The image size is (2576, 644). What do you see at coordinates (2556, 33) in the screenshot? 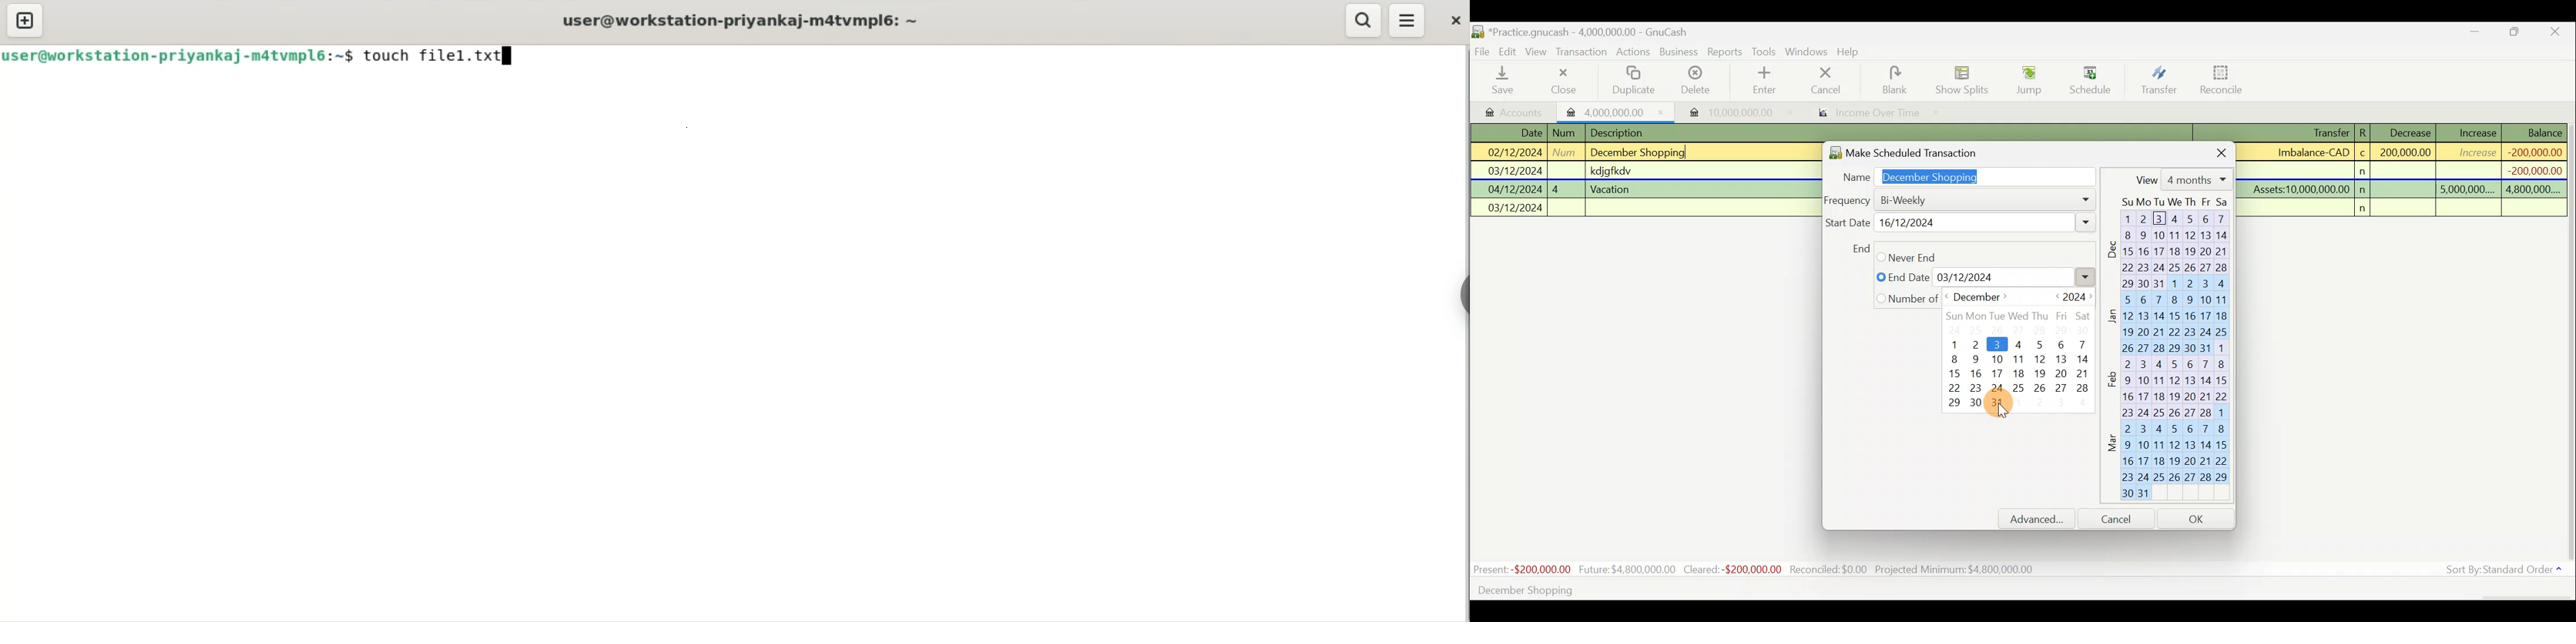
I see `Close` at bounding box center [2556, 33].